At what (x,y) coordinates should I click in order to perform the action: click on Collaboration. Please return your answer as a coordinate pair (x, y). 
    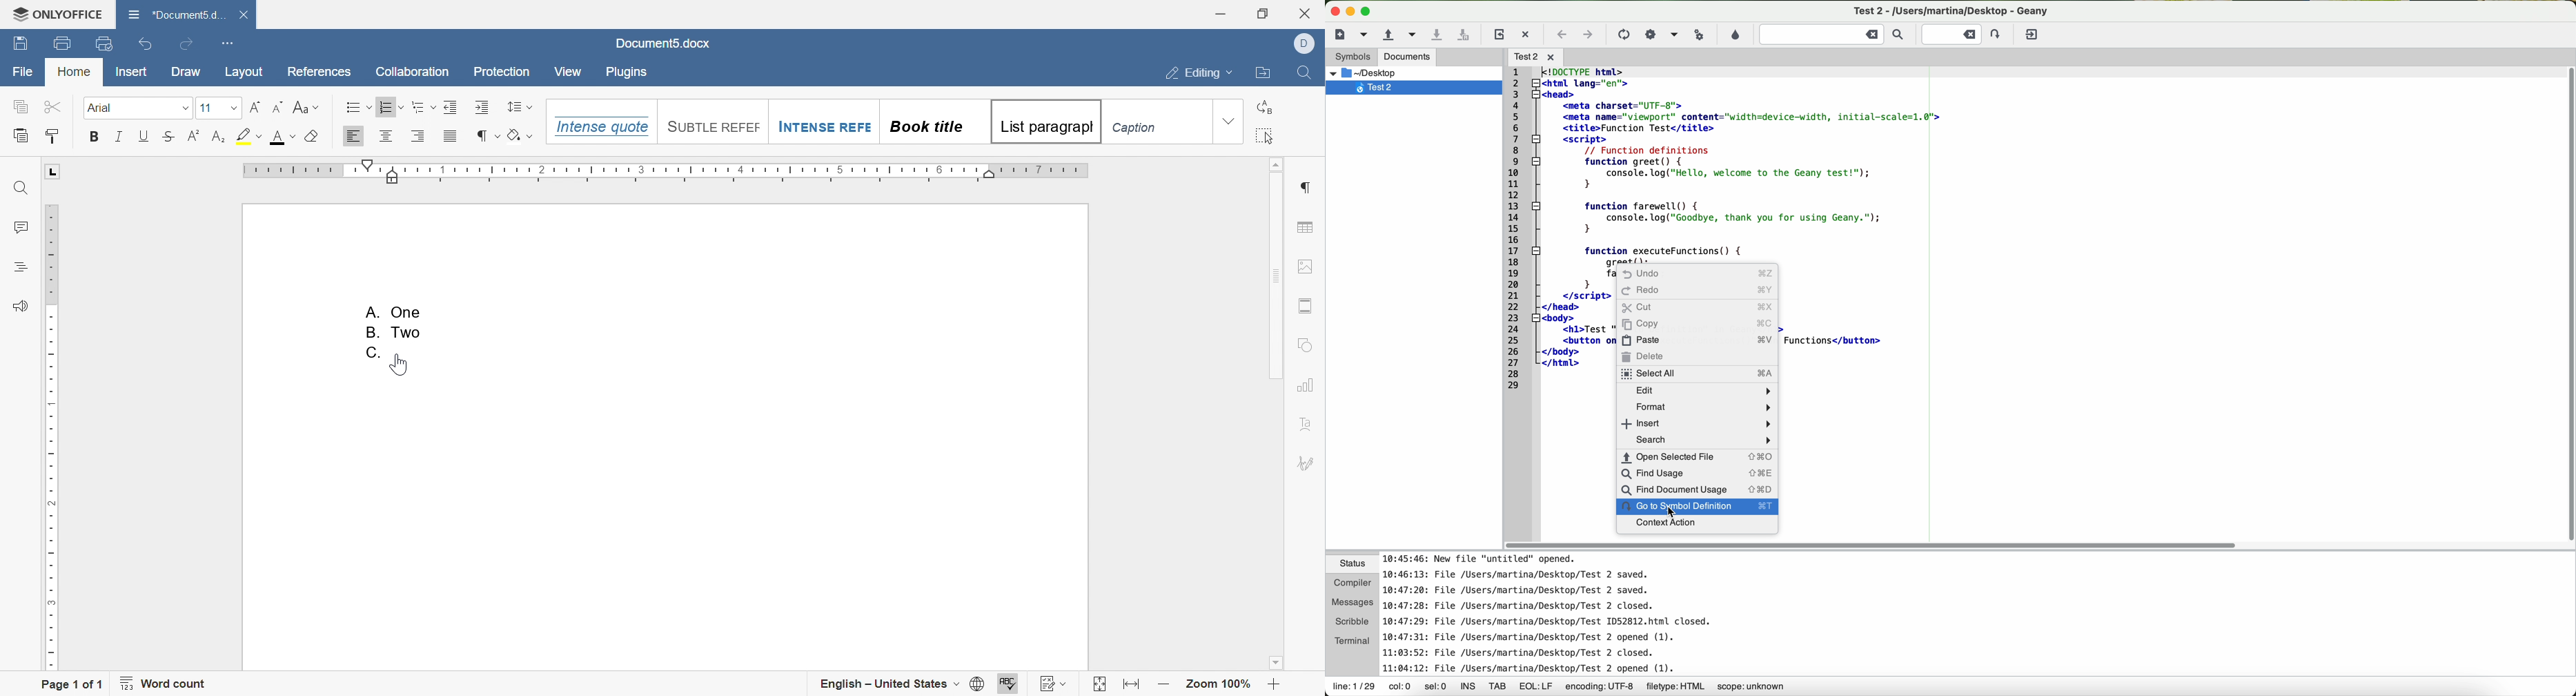
    Looking at the image, I should click on (413, 71).